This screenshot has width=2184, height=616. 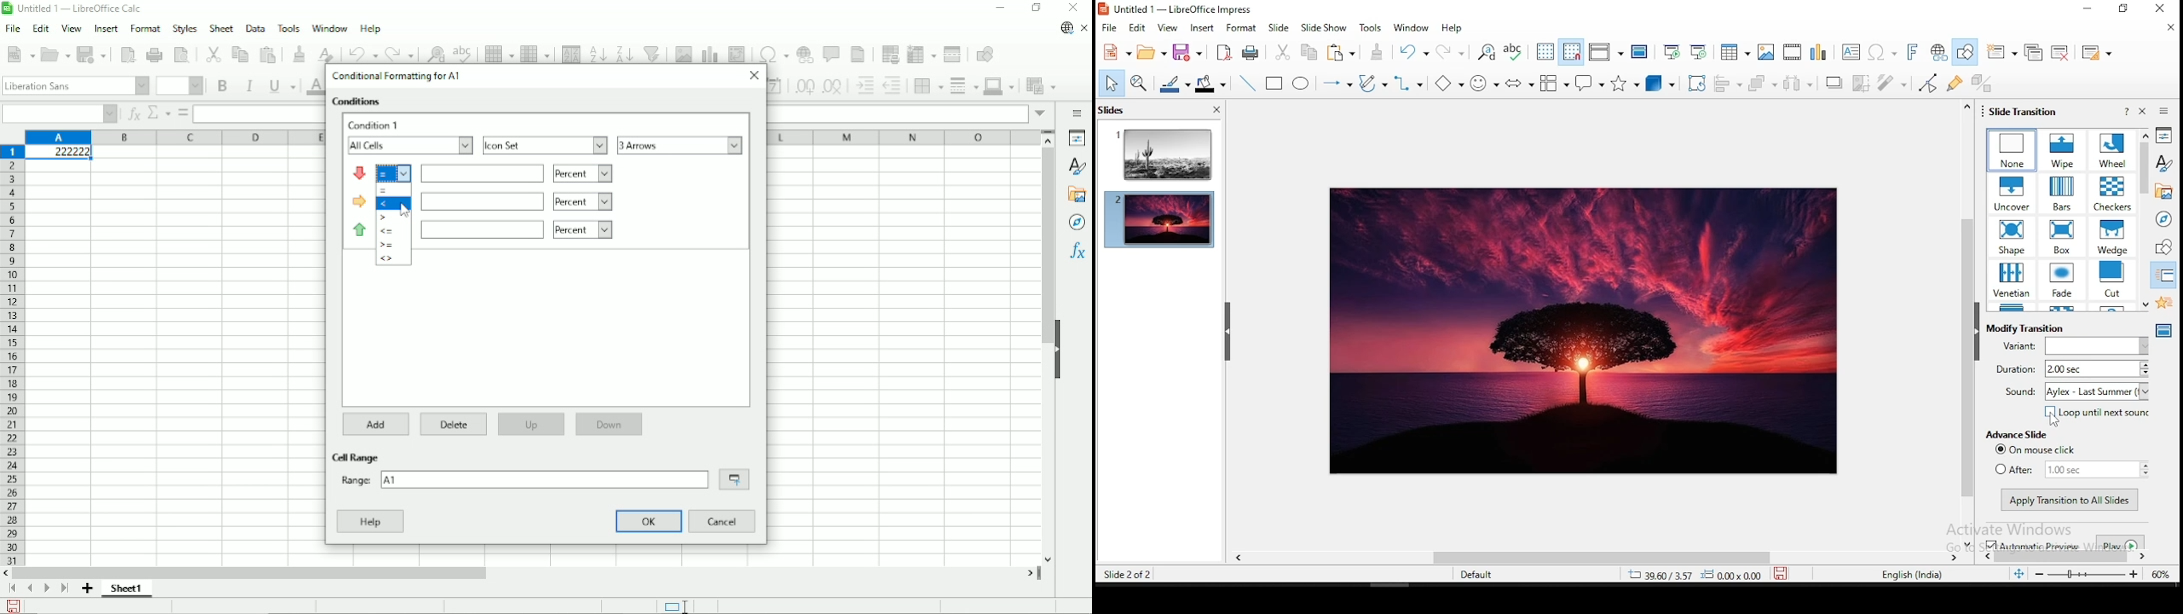 I want to click on properties, so click(x=2164, y=136).